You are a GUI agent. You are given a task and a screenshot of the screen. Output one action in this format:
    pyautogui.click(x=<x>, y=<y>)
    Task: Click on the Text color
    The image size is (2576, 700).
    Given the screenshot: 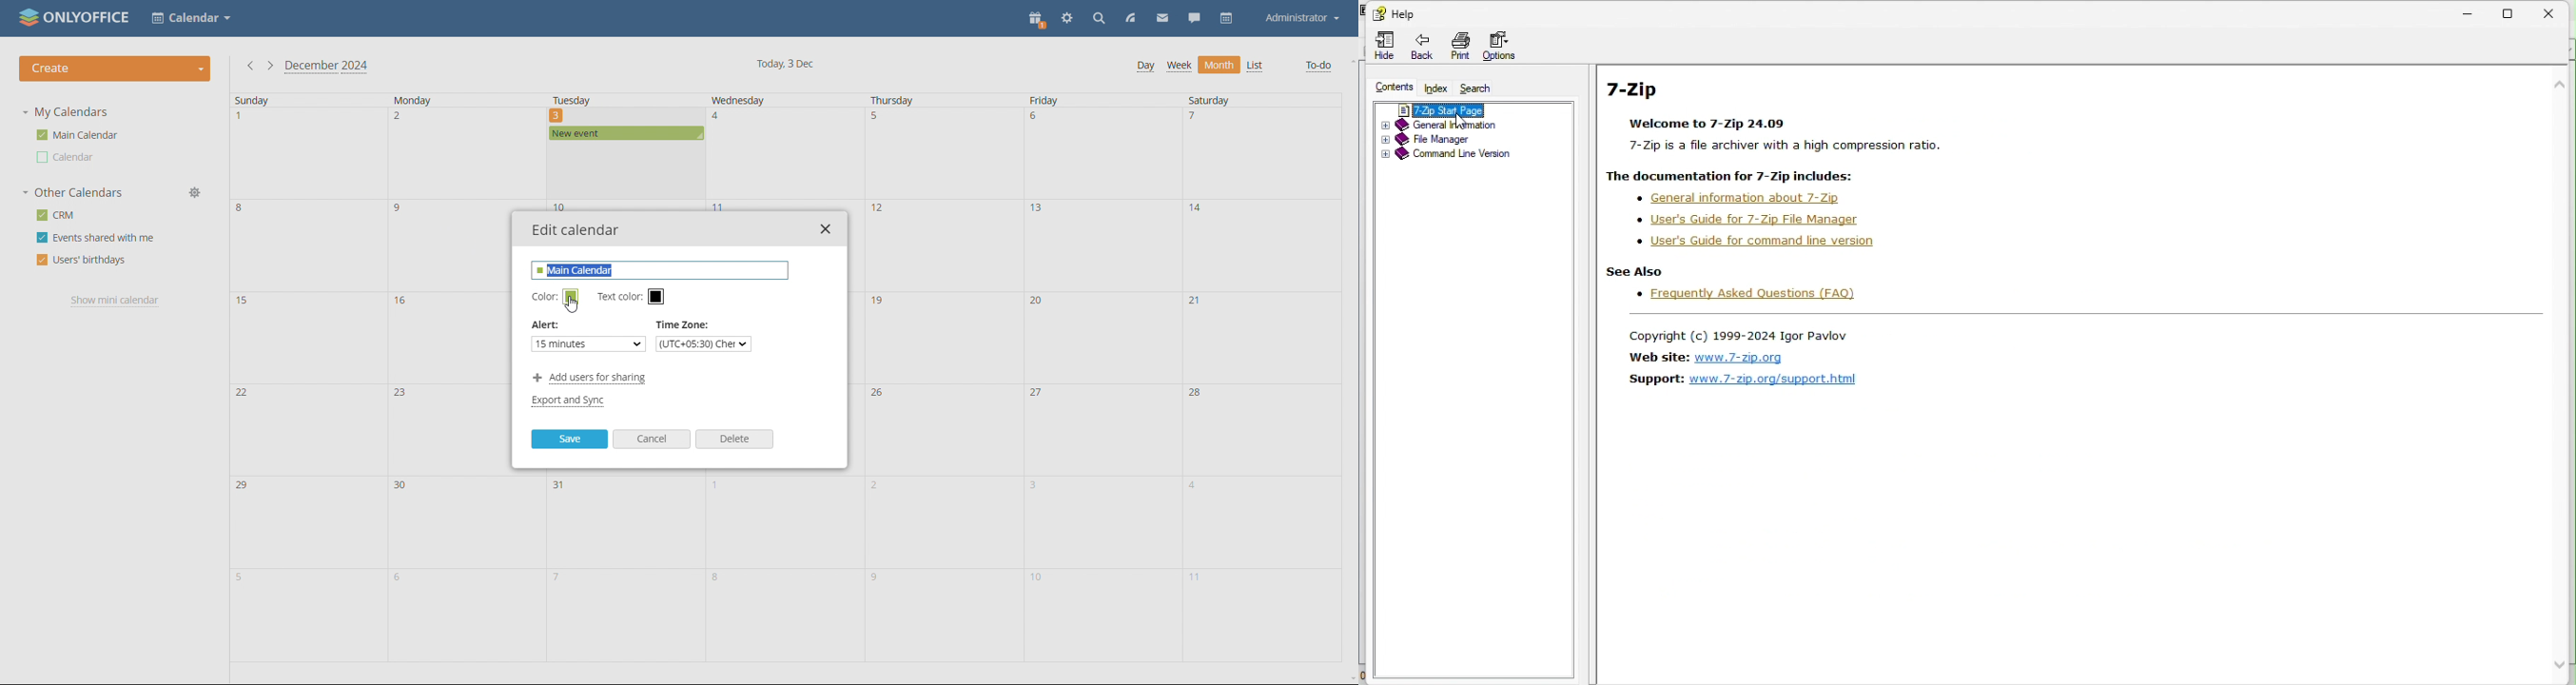 What is the action you would take?
    pyautogui.click(x=617, y=297)
    